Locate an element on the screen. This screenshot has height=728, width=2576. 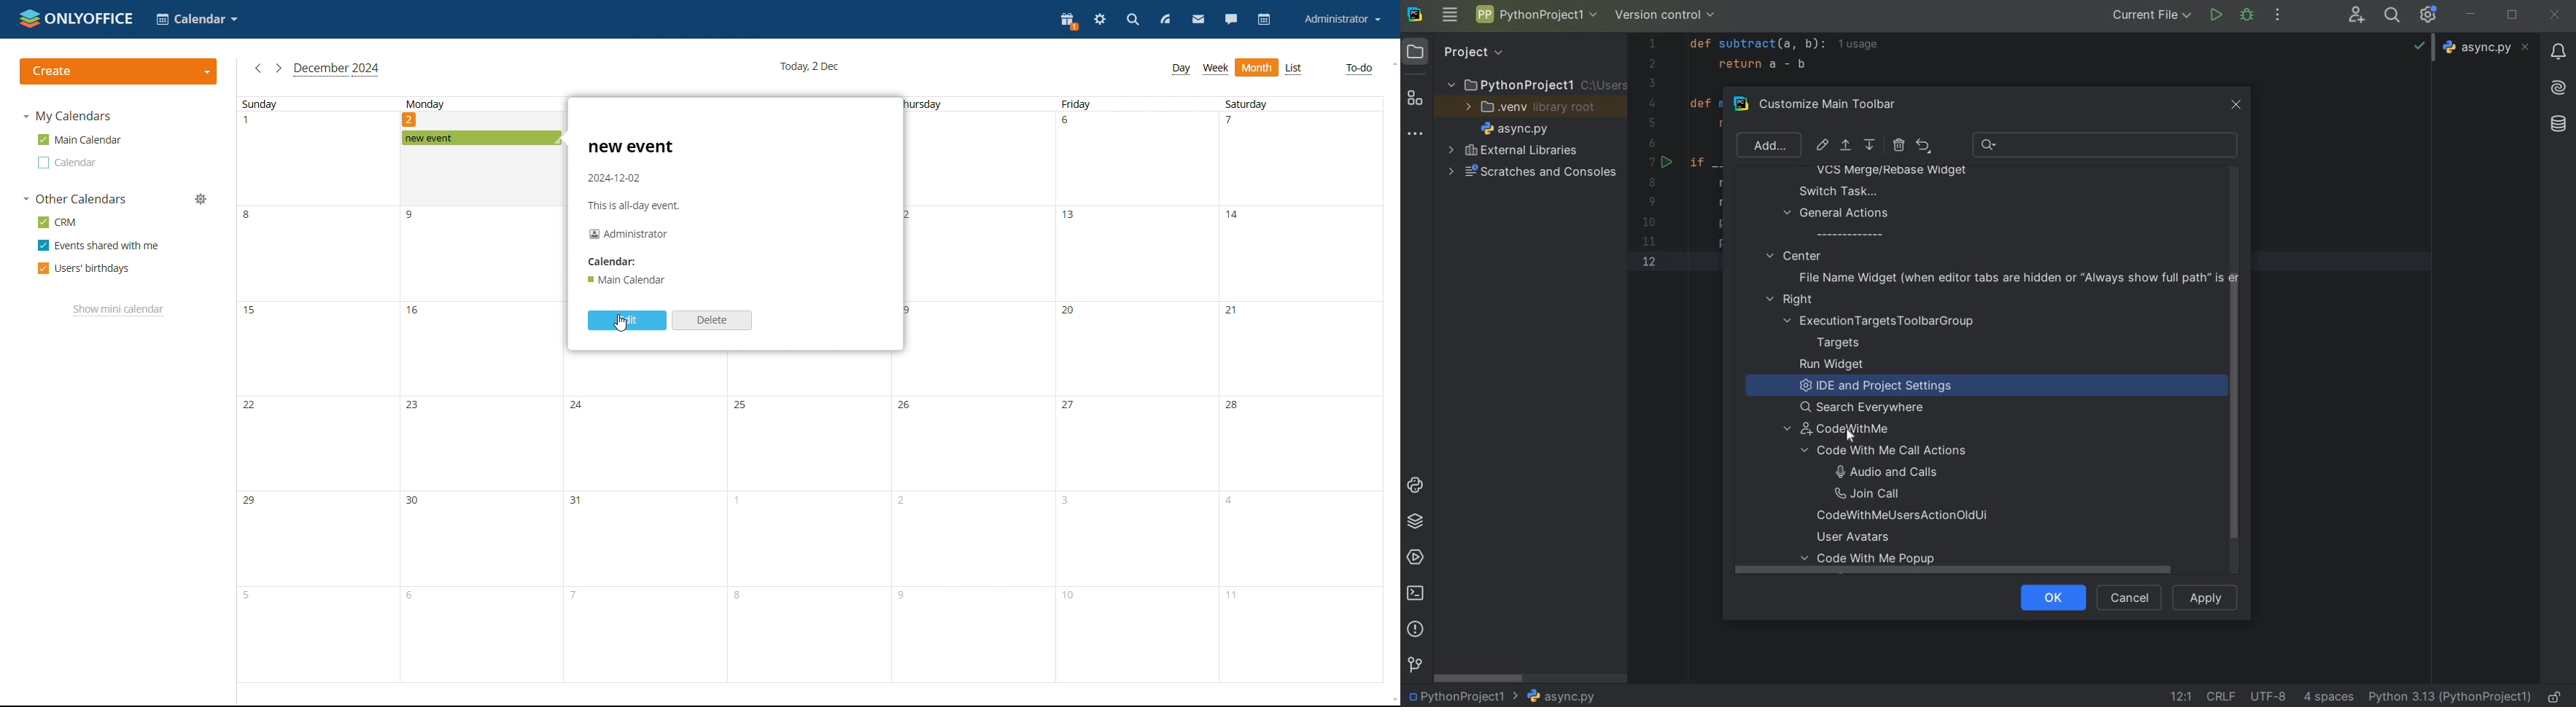
right is located at coordinates (1793, 300).